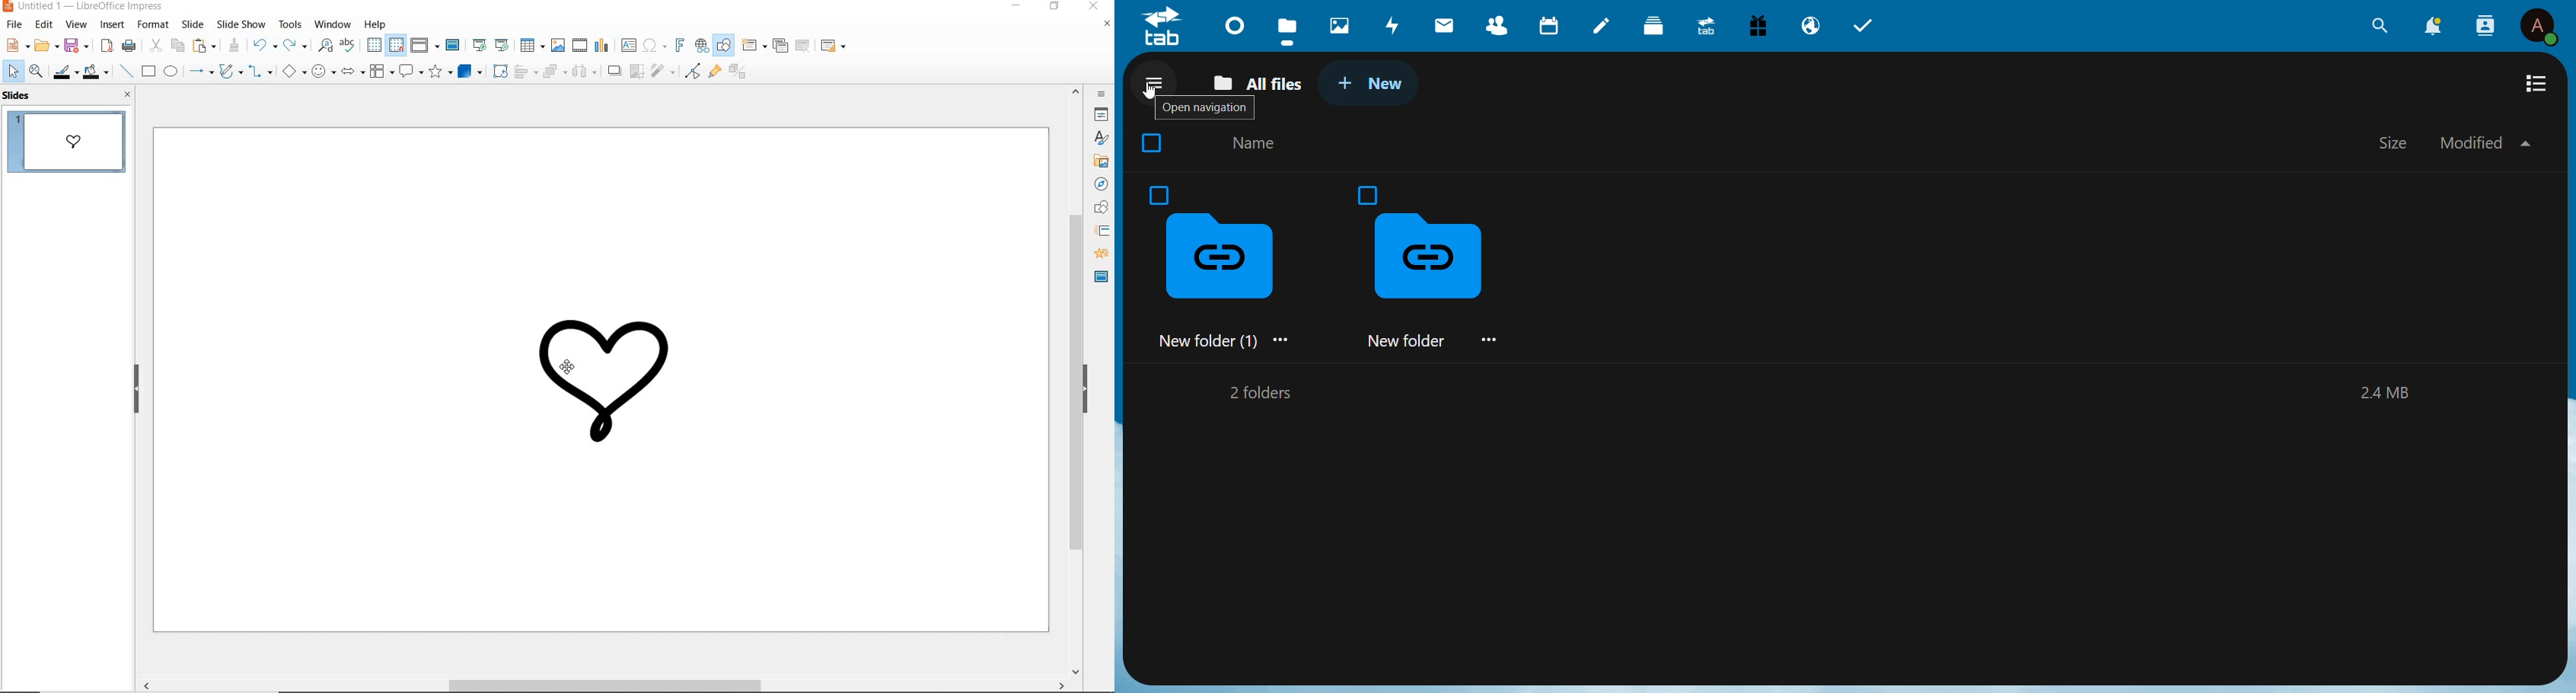  Describe the element at coordinates (1704, 27) in the screenshot. I see `upgrade` at that location.